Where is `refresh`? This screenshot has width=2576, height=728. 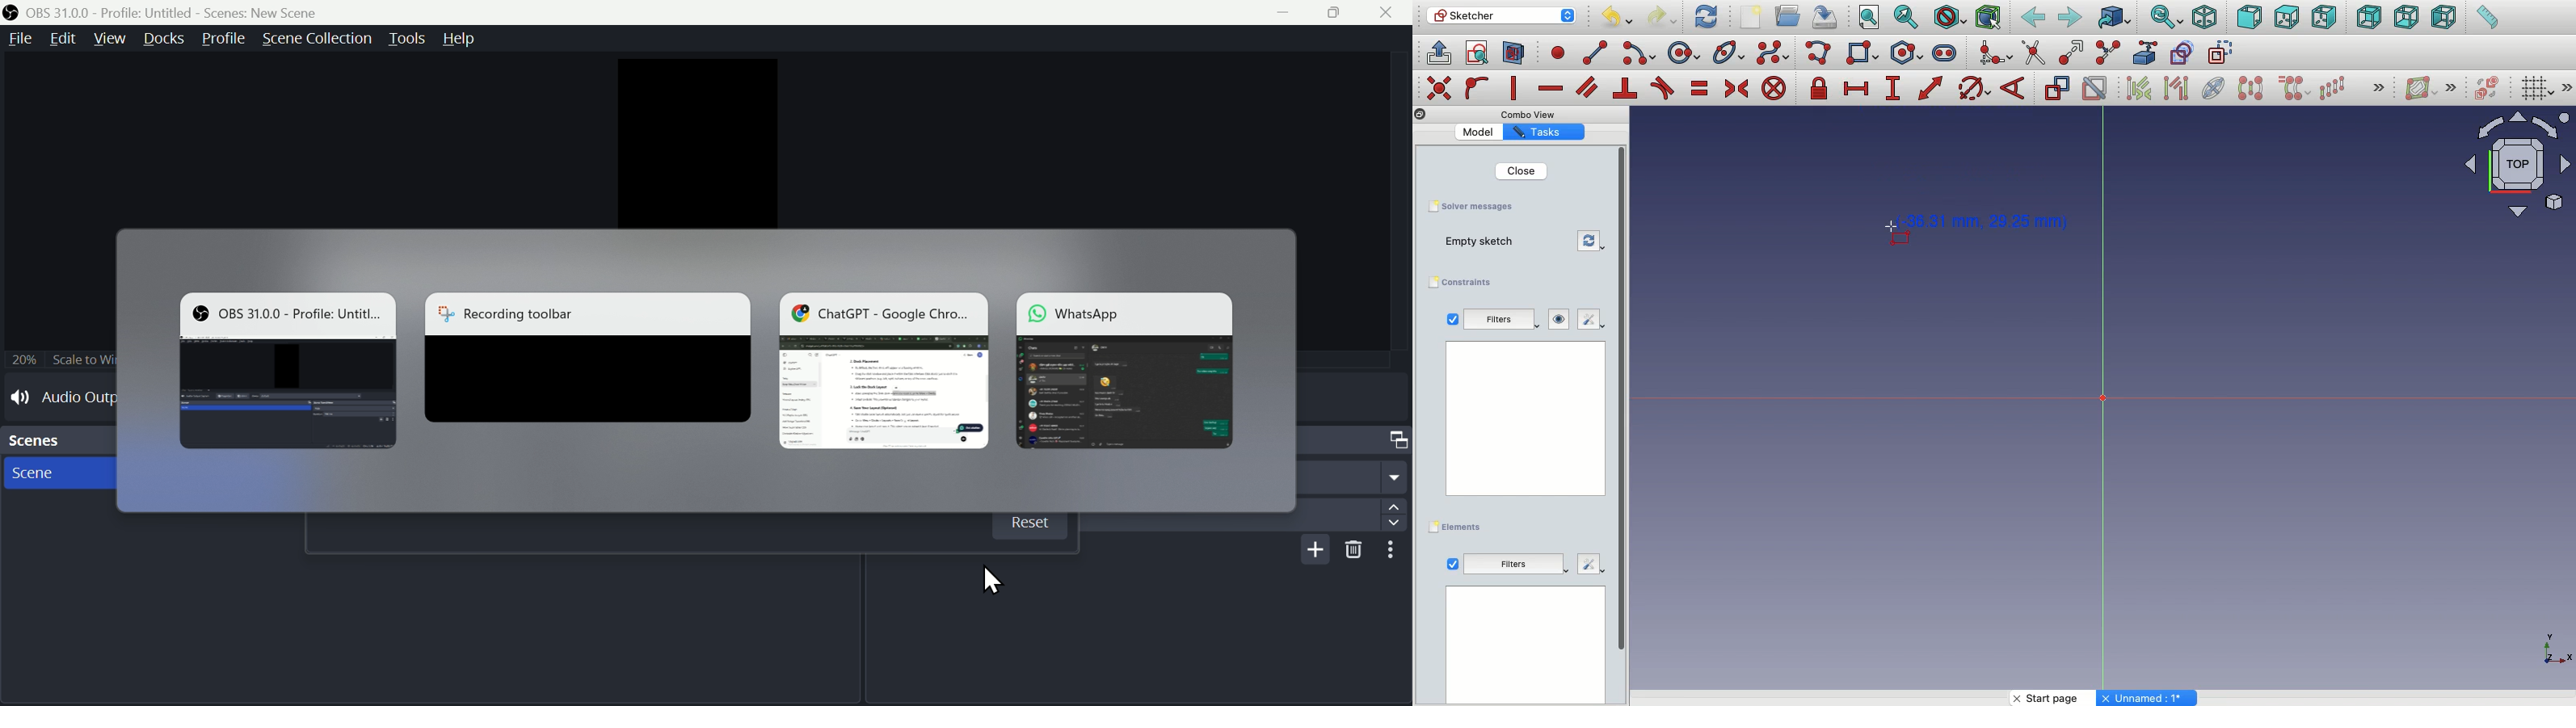
refresh is located at coordinates (1593, 242).